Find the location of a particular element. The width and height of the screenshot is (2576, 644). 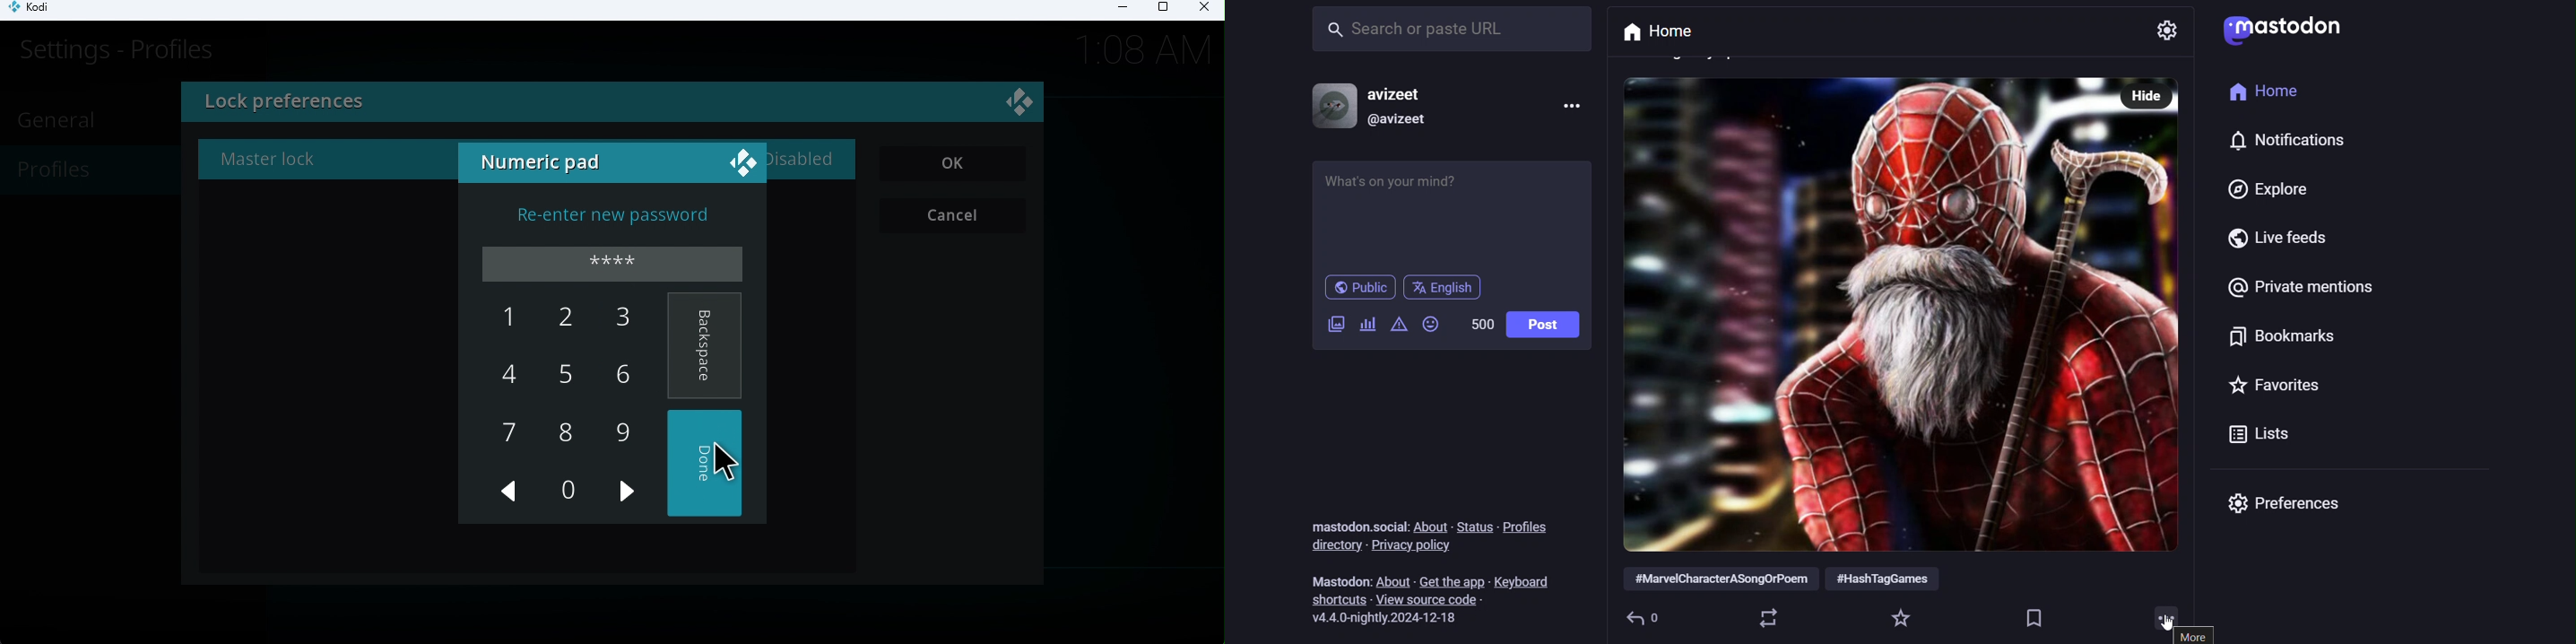

live feeds is located at coordinates (2277, 239).